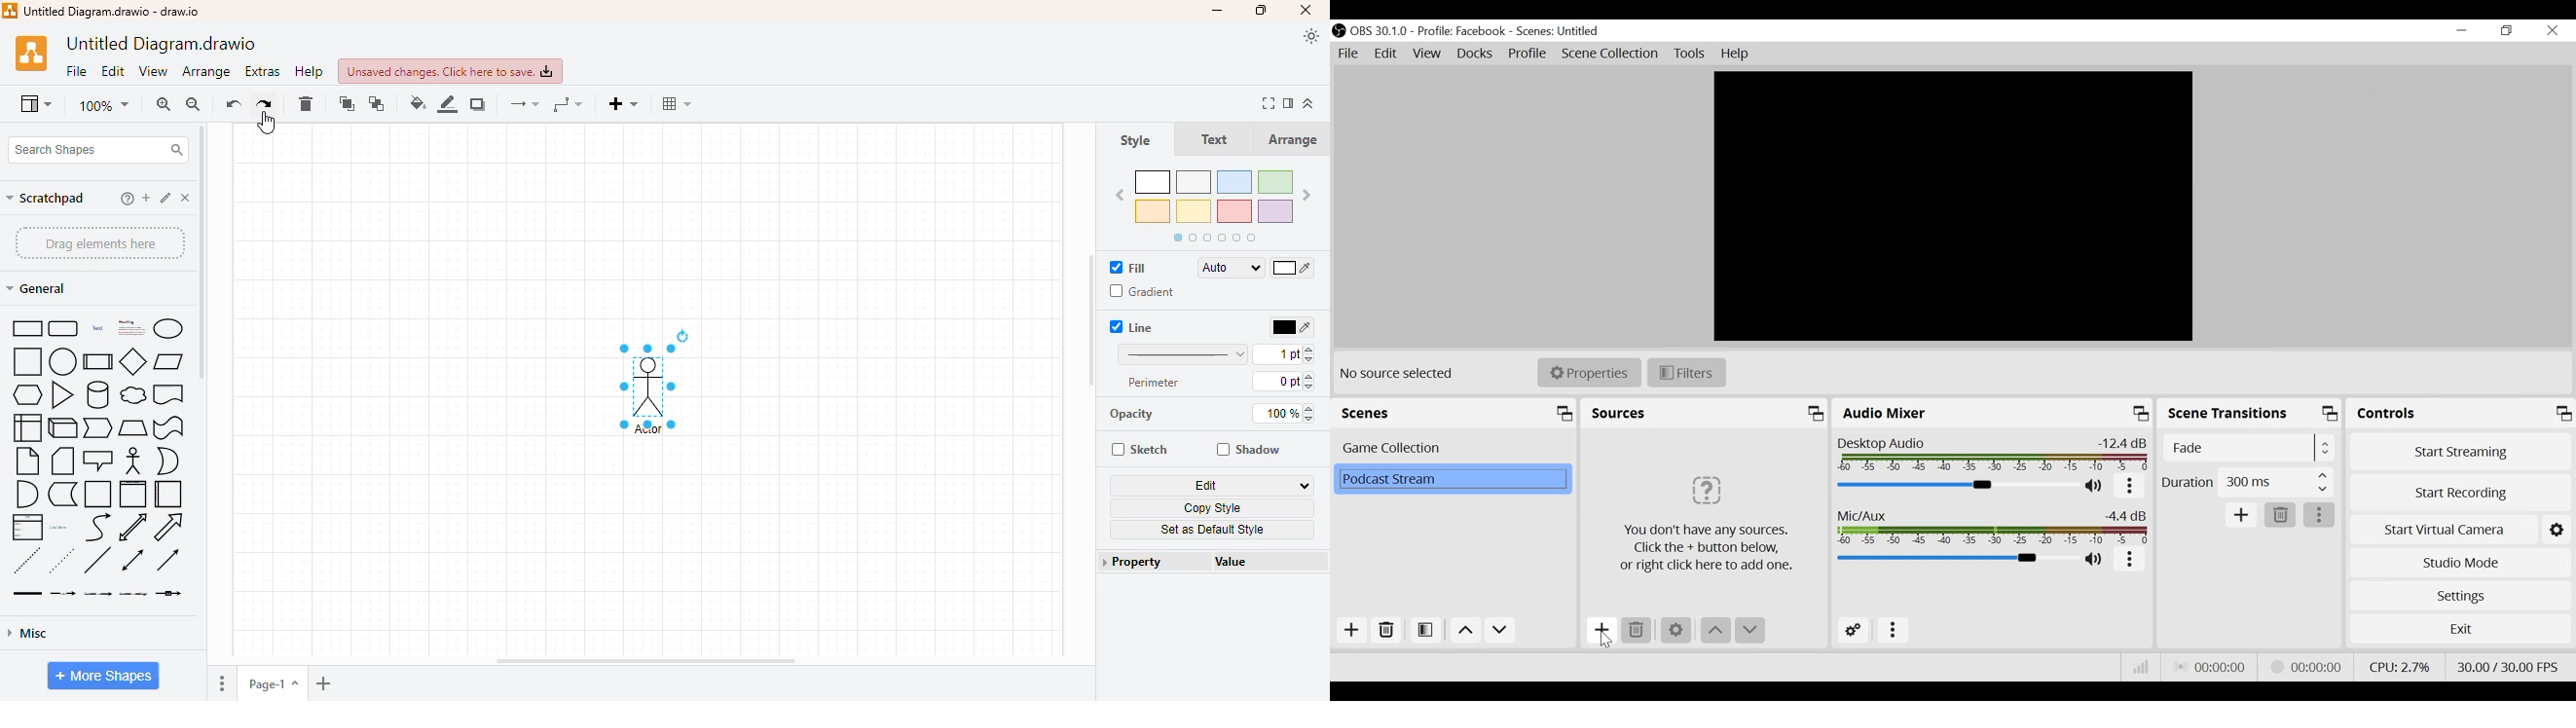 Image resolution: width=2576 pixels, height=728 pixels. What do you see at coordinates (1686, 373) in the screenshot?
I see `Filters` at bounding box center [1686, 373].